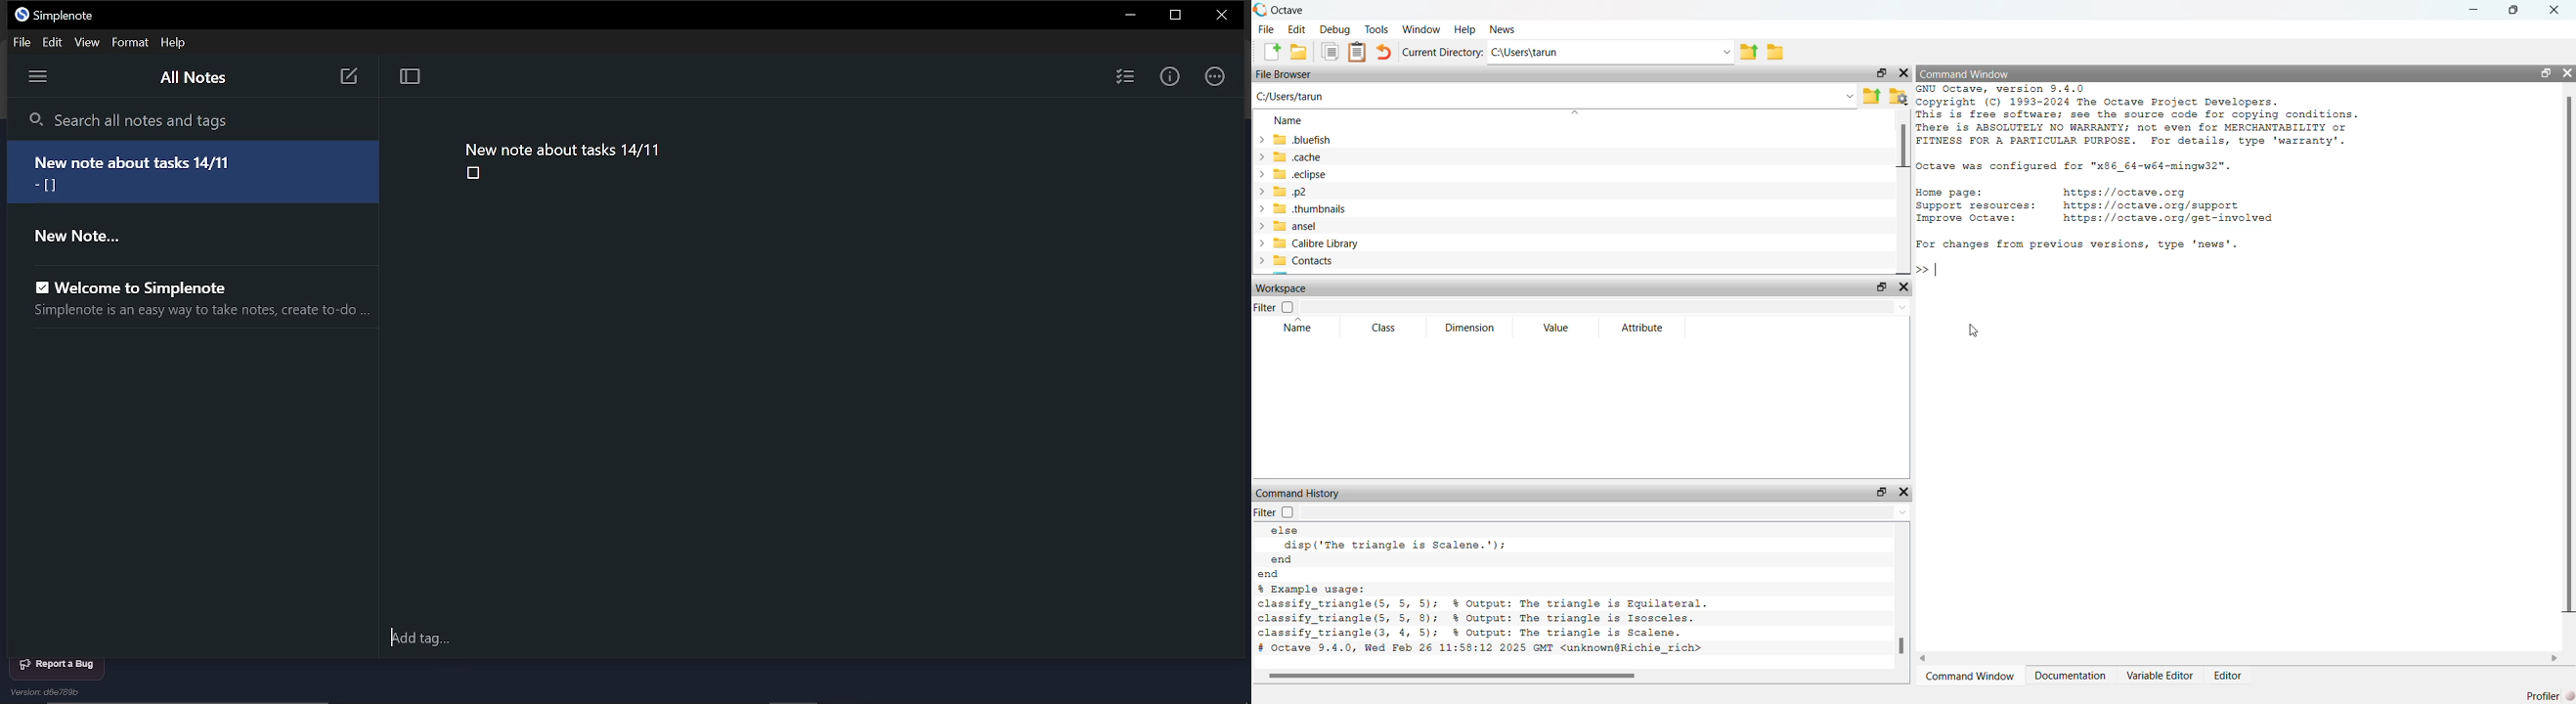  I want to click on Add tag, so click(416, 638).